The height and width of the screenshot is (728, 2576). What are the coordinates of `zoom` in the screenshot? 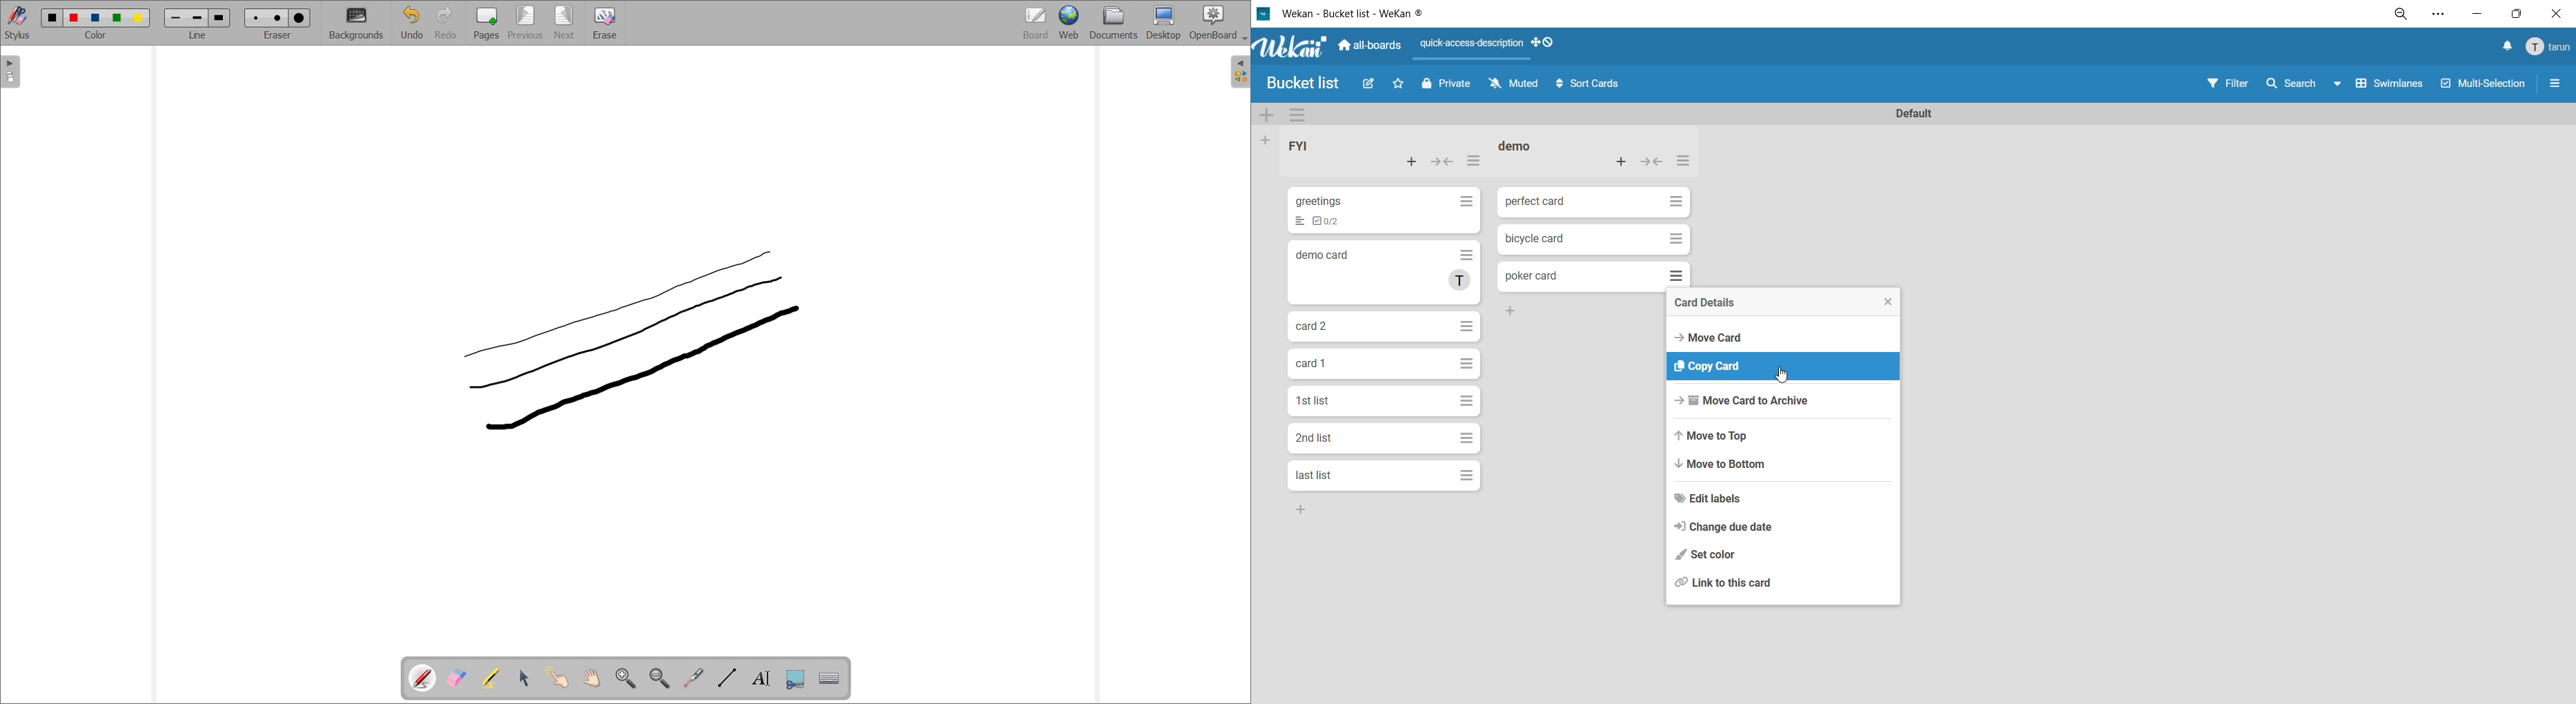 It's located at (2404, 16).